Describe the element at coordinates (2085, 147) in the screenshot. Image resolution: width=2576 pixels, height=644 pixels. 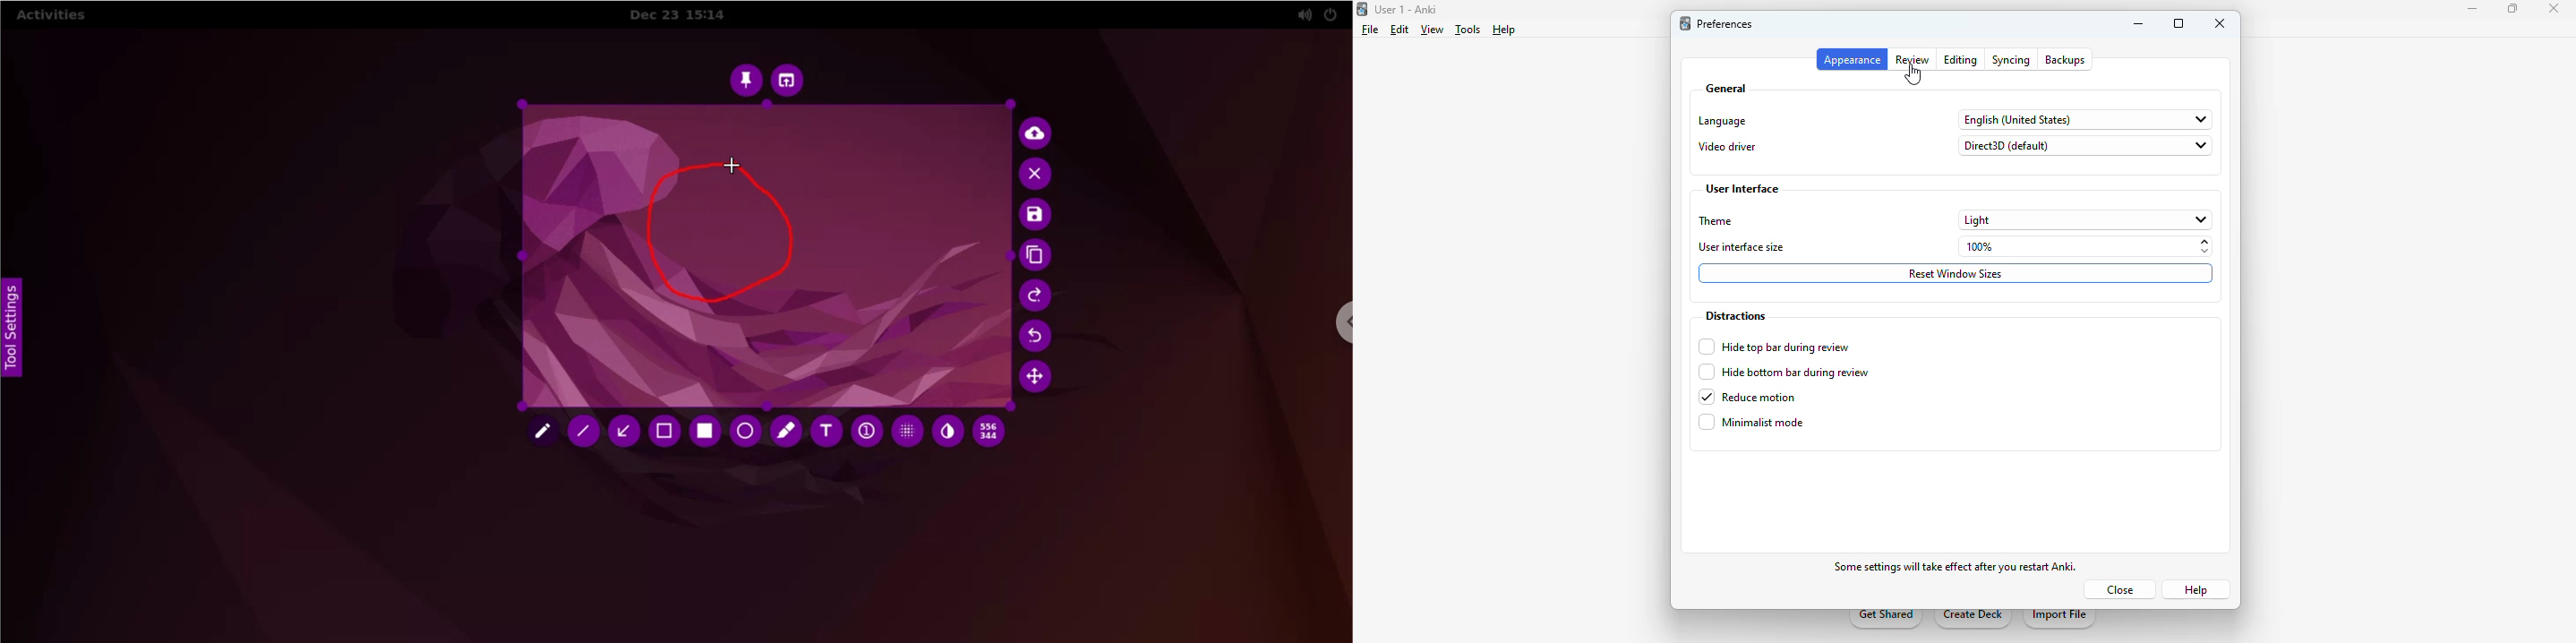
I see `direct3D (default)` at that location.